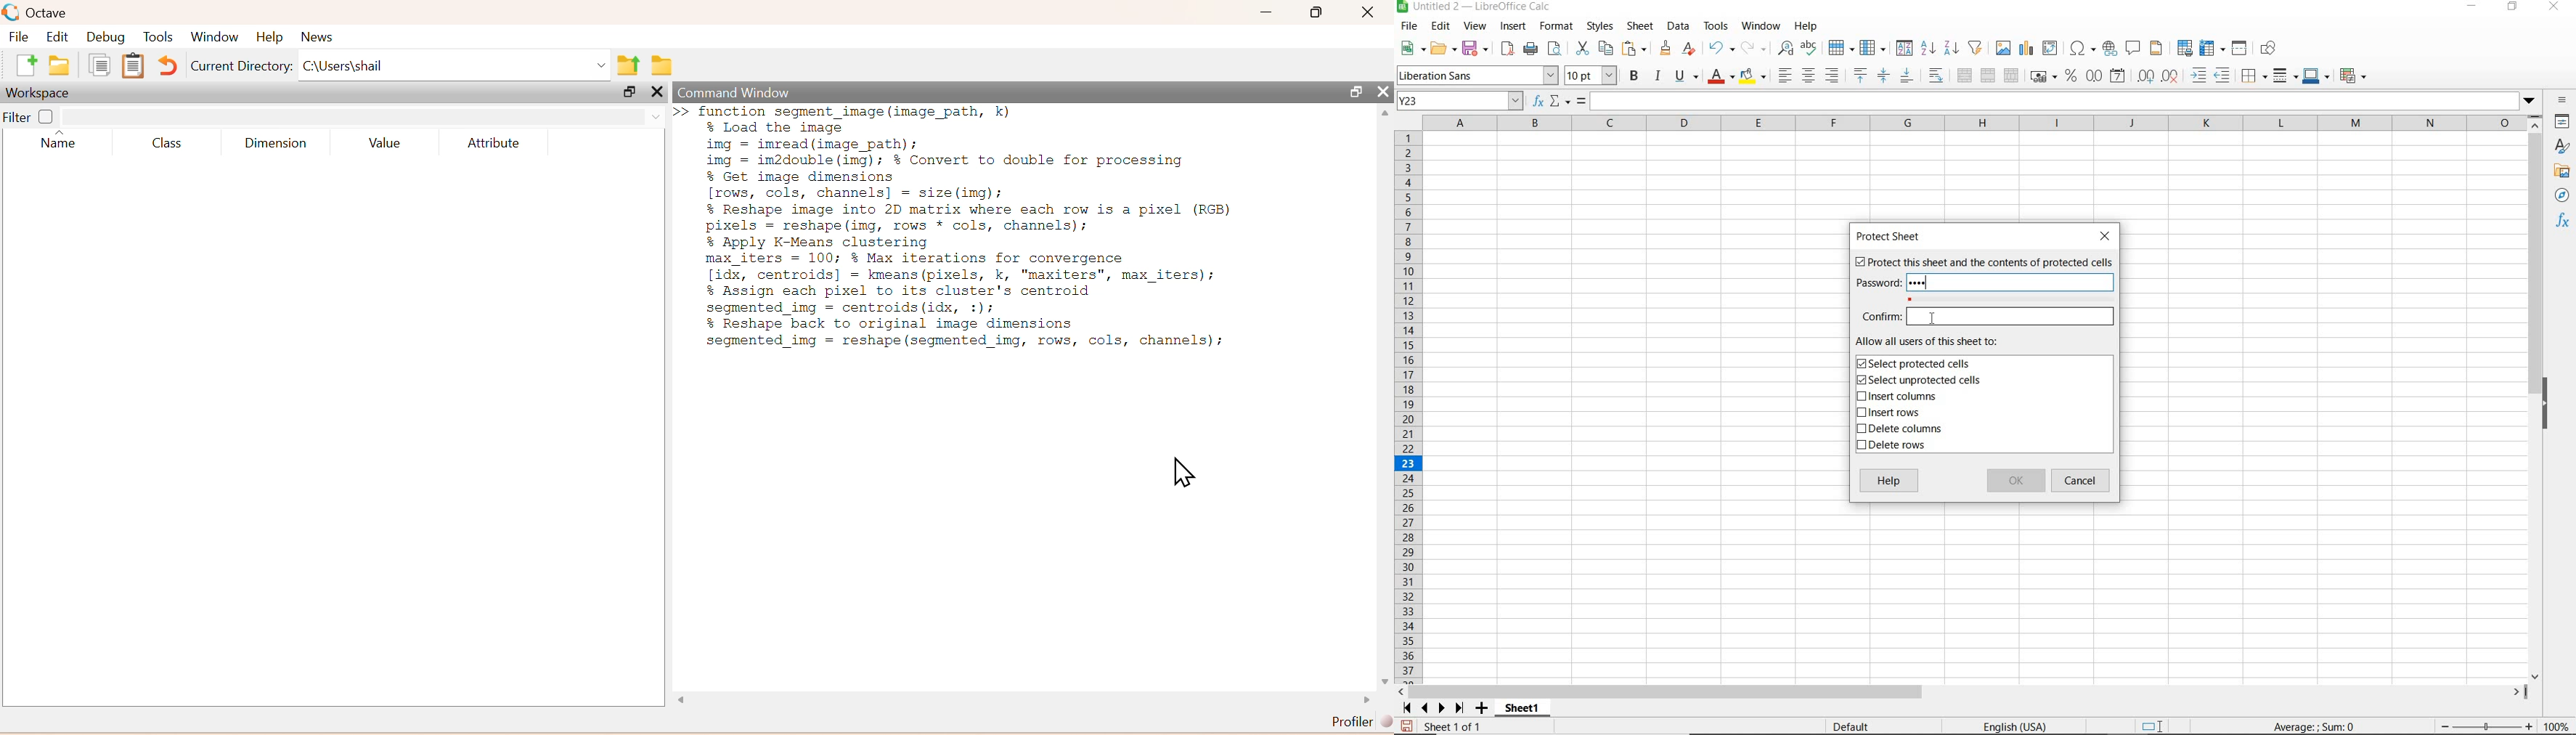 The width and height of the screenshot is (2576, 756). Describe the element at coordinates (1634, 77) in the screenshot. I see `BOLD` at that location.